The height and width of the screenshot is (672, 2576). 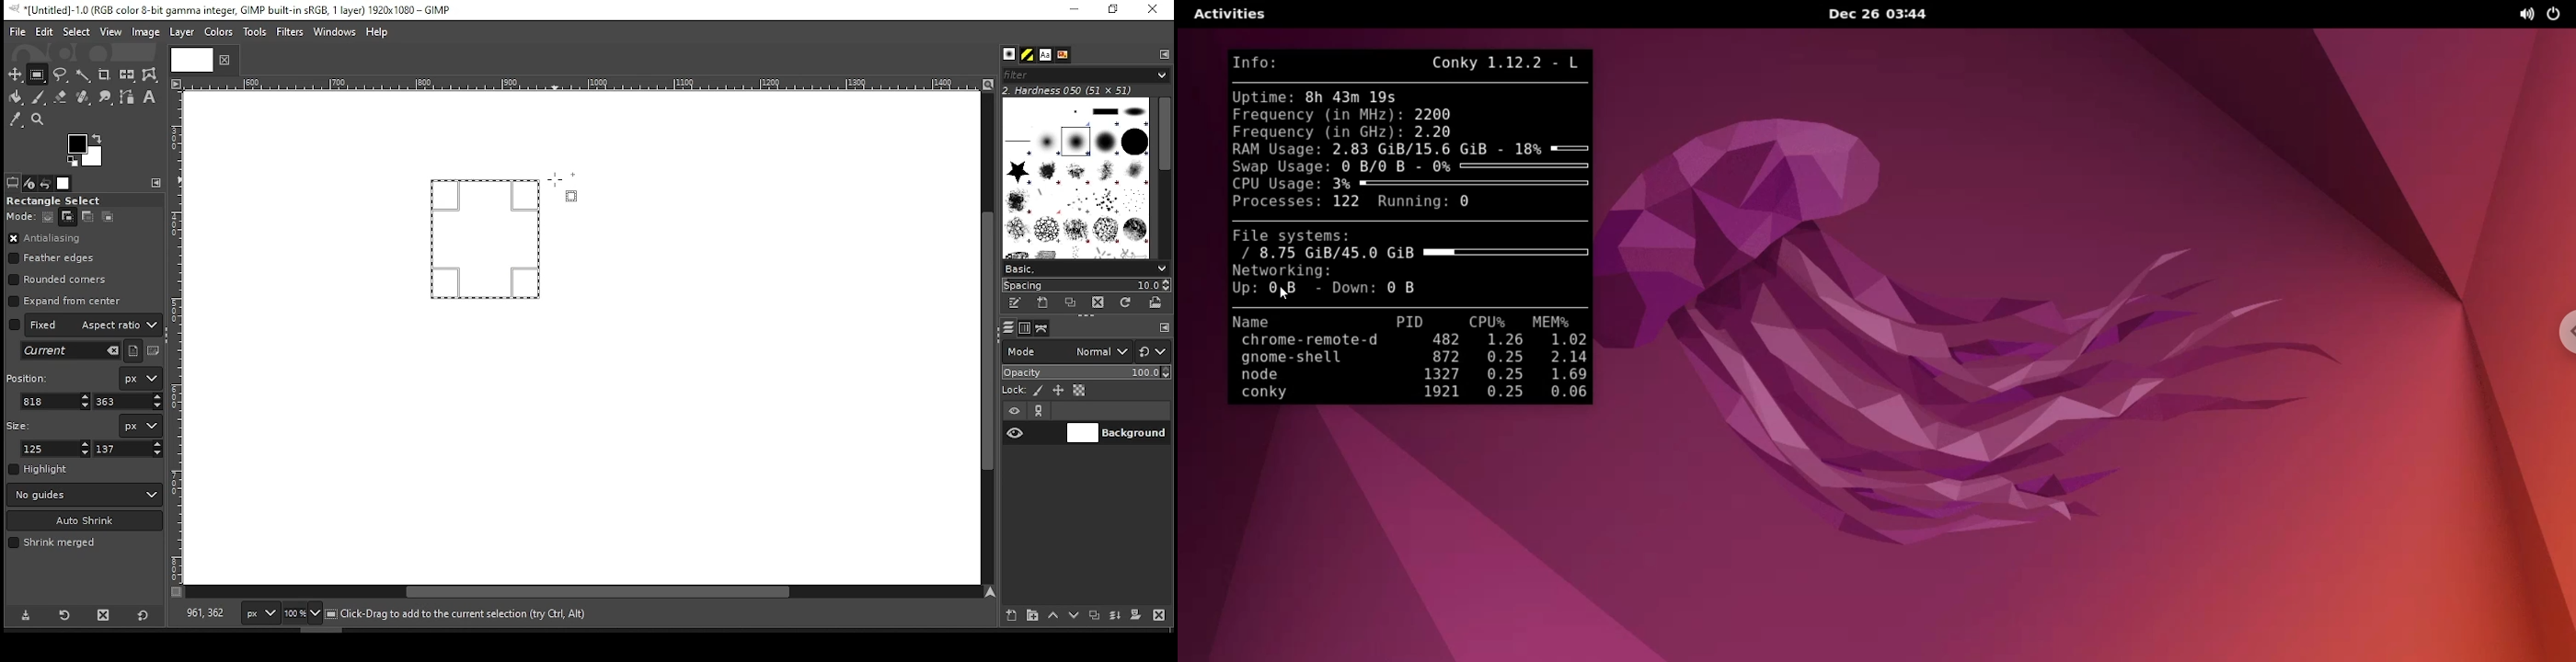 What do you see at coordinates (1075, 177) in the screenshot?
I see `brushes` at bounding box center [1075, 177].